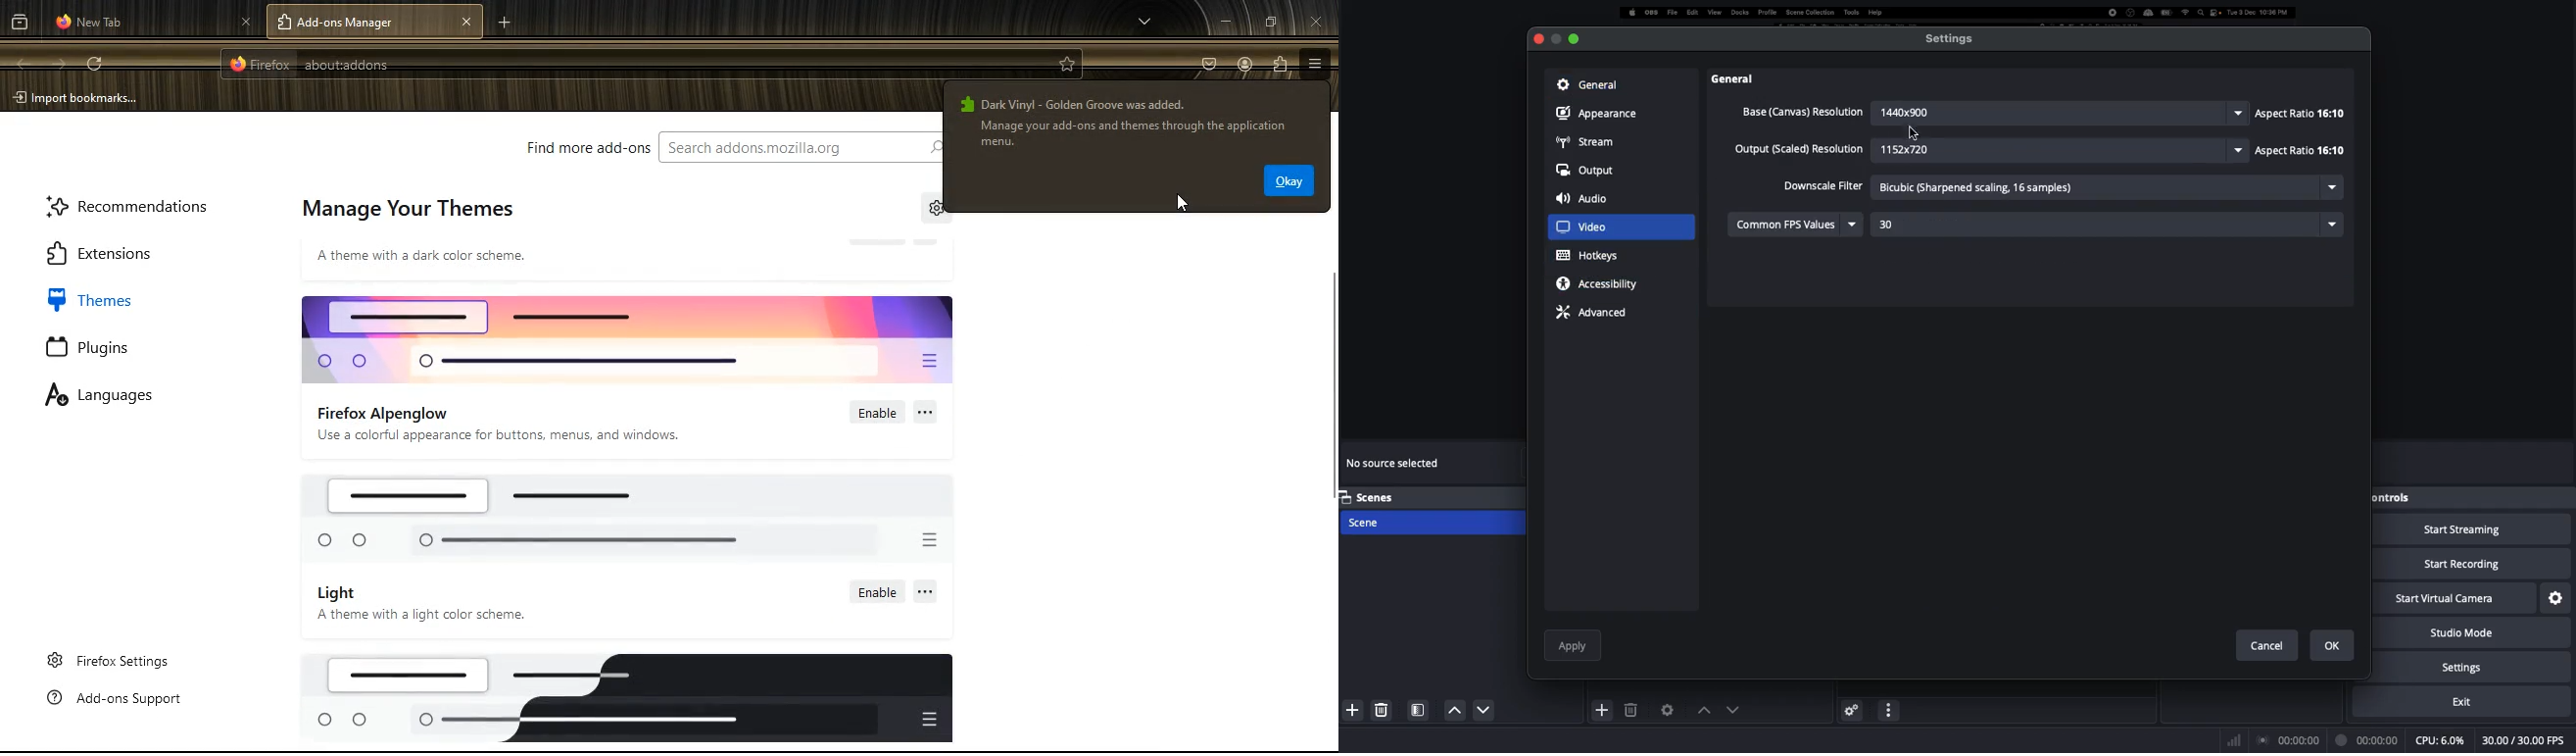 This screenshot has height=756, width=2576. Describe the element at coordinates (1602, 283) in the screenshot. I see `Accessibility ` at that location.